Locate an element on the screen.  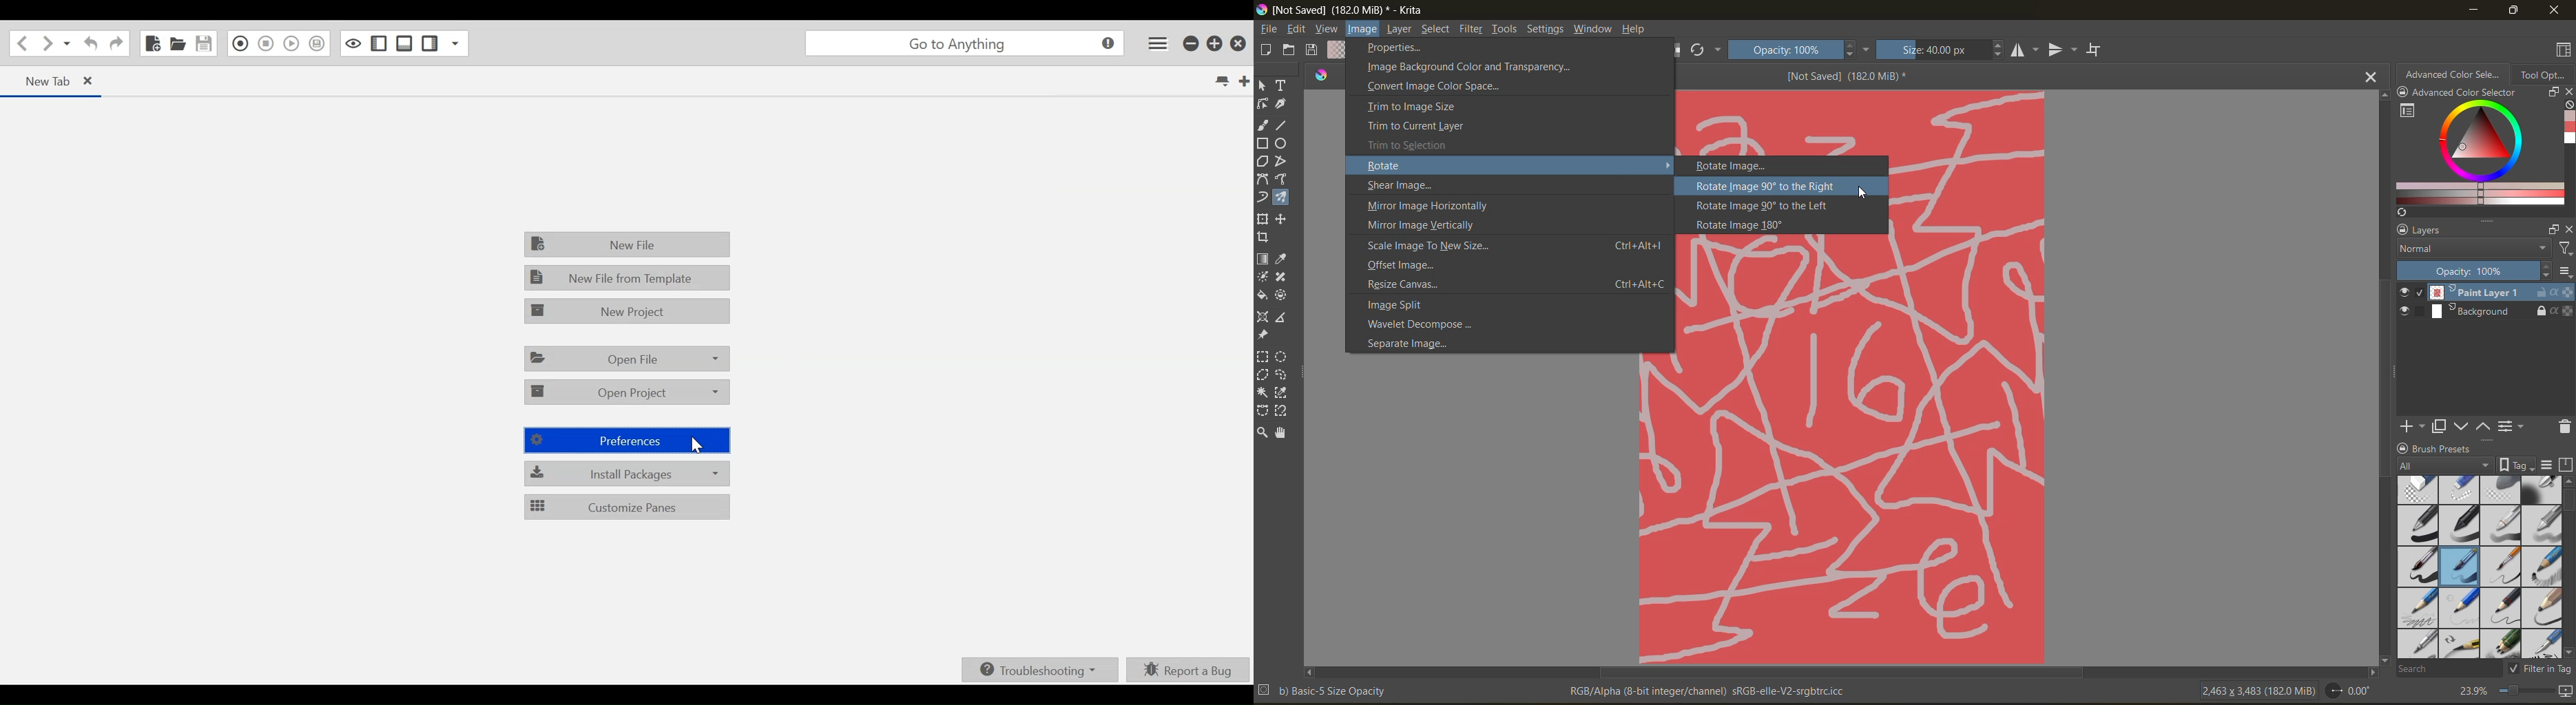
fill gradients is located at coordinates (1339, 50).